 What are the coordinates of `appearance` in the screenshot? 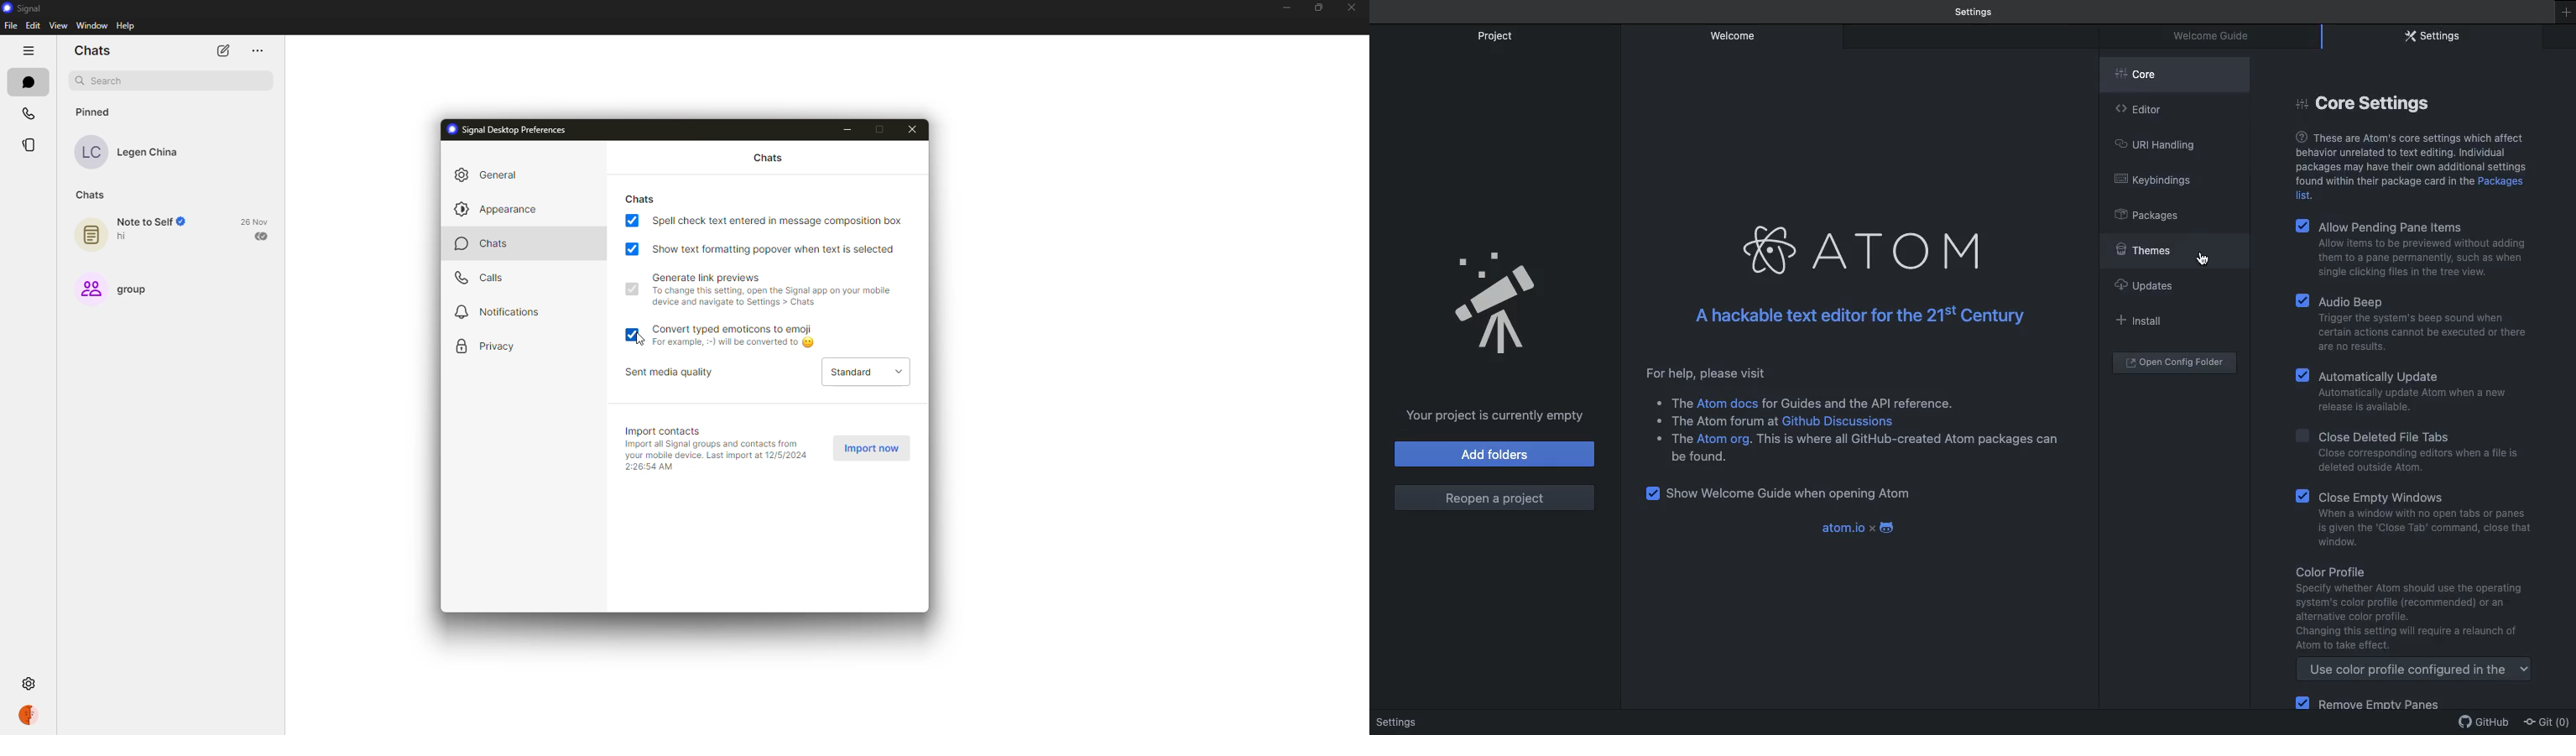 It's located at (495, 210).